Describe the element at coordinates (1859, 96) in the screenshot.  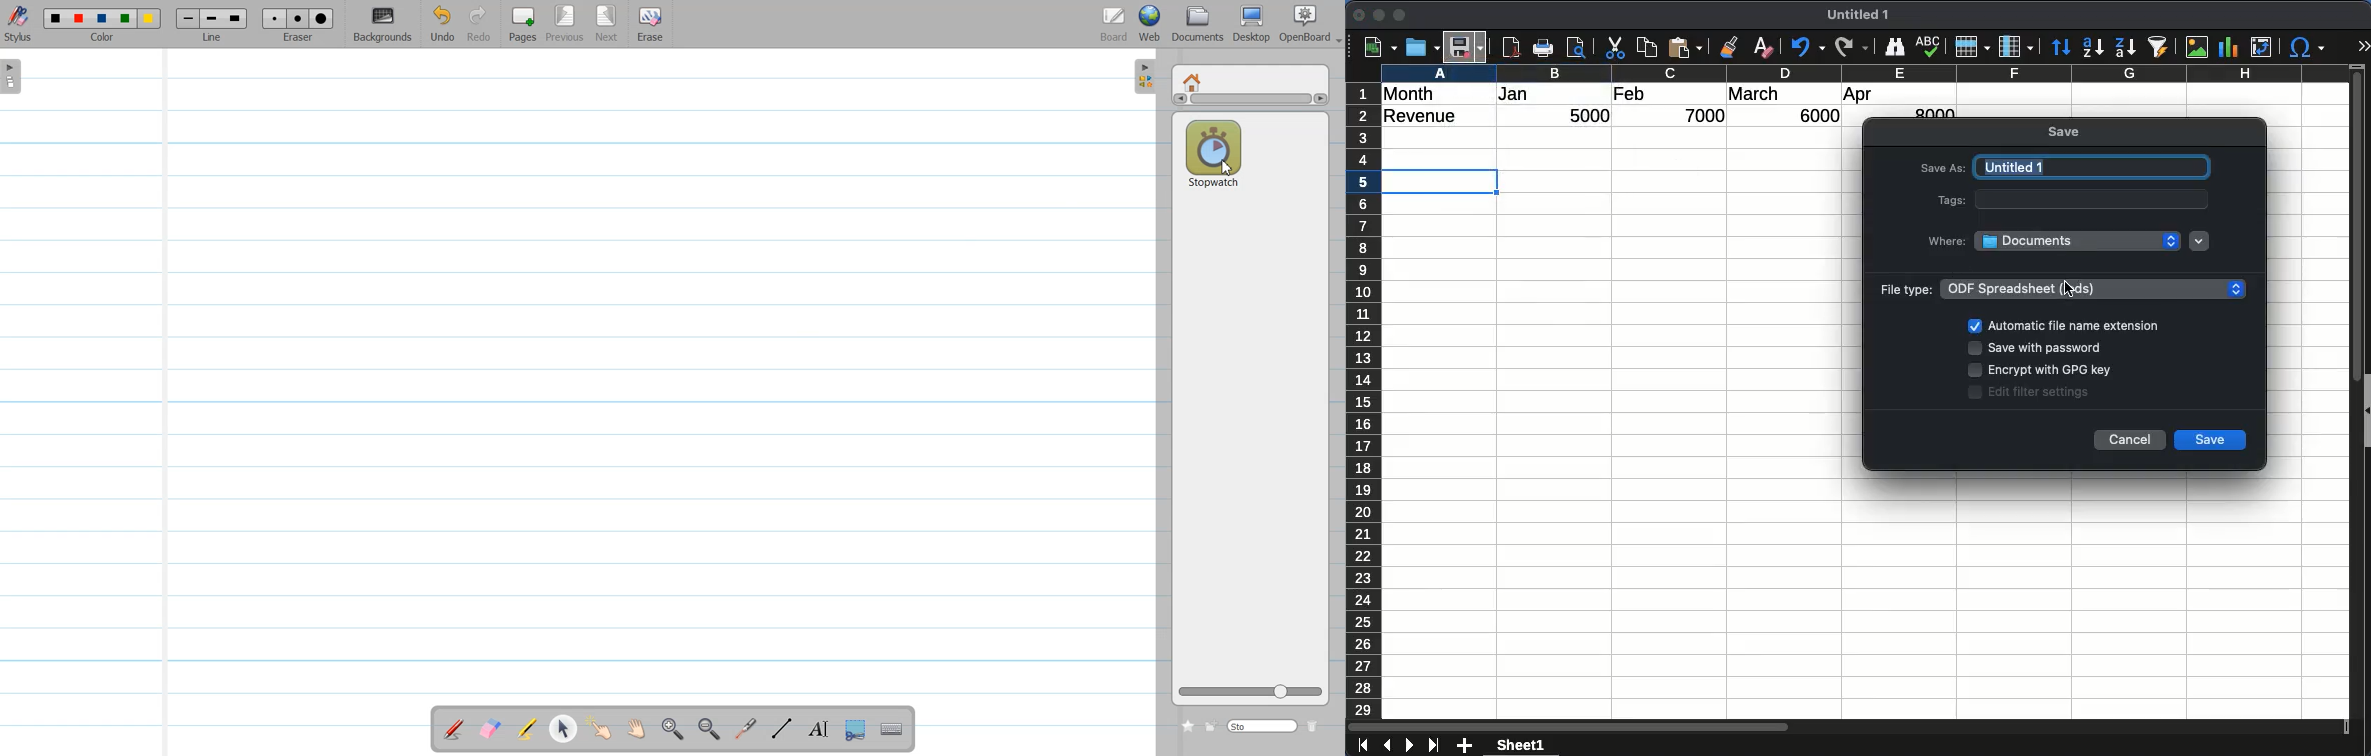
I see `apr` at that location.